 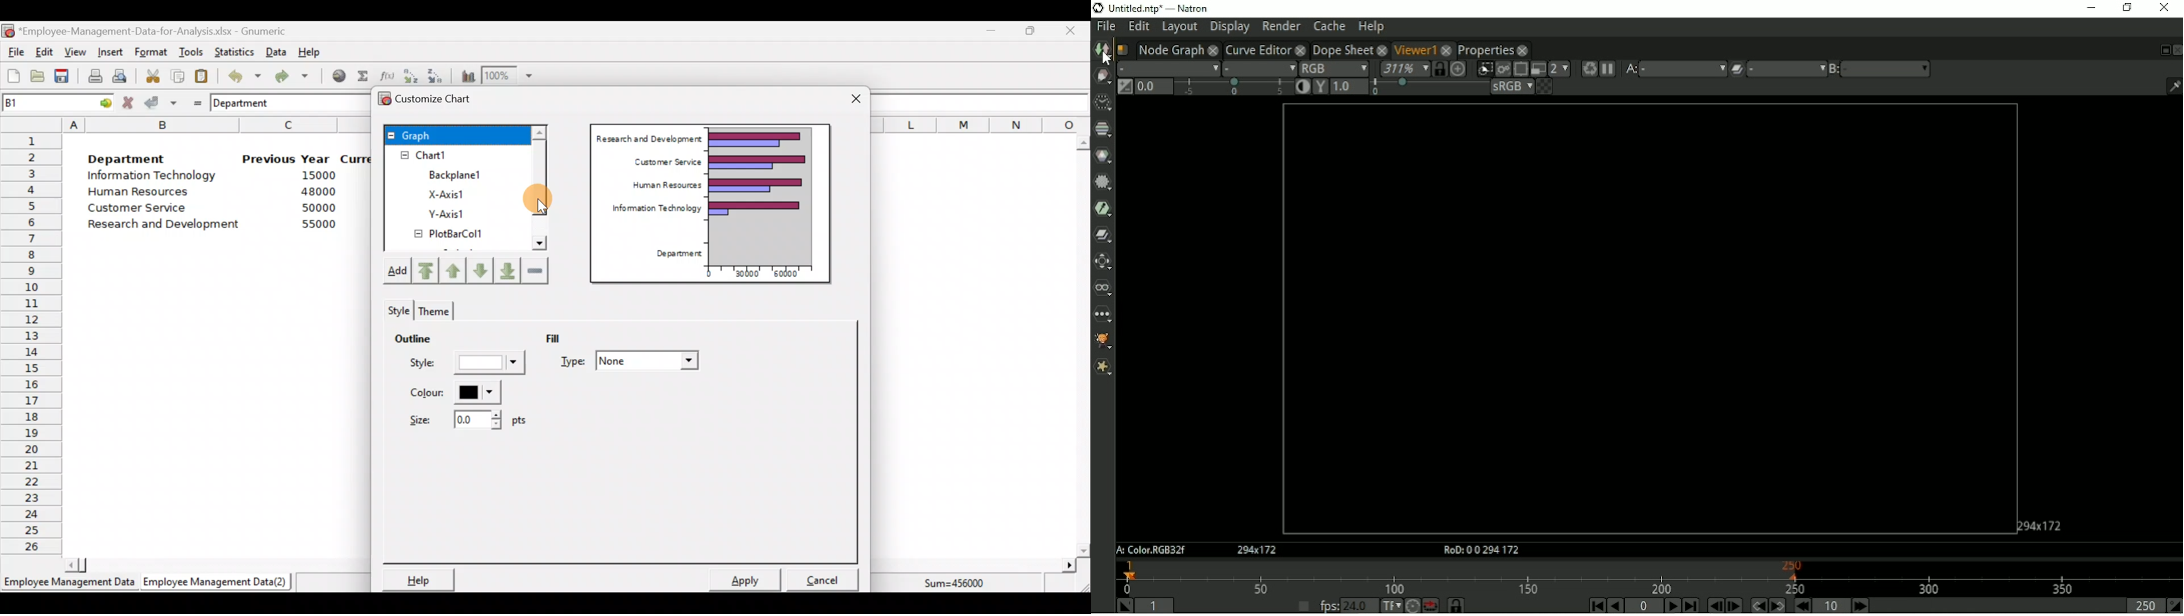 What do you see at coordinates (828, 577) in the screenshot?
I see `Cancel` at bounding box center [828, 577].